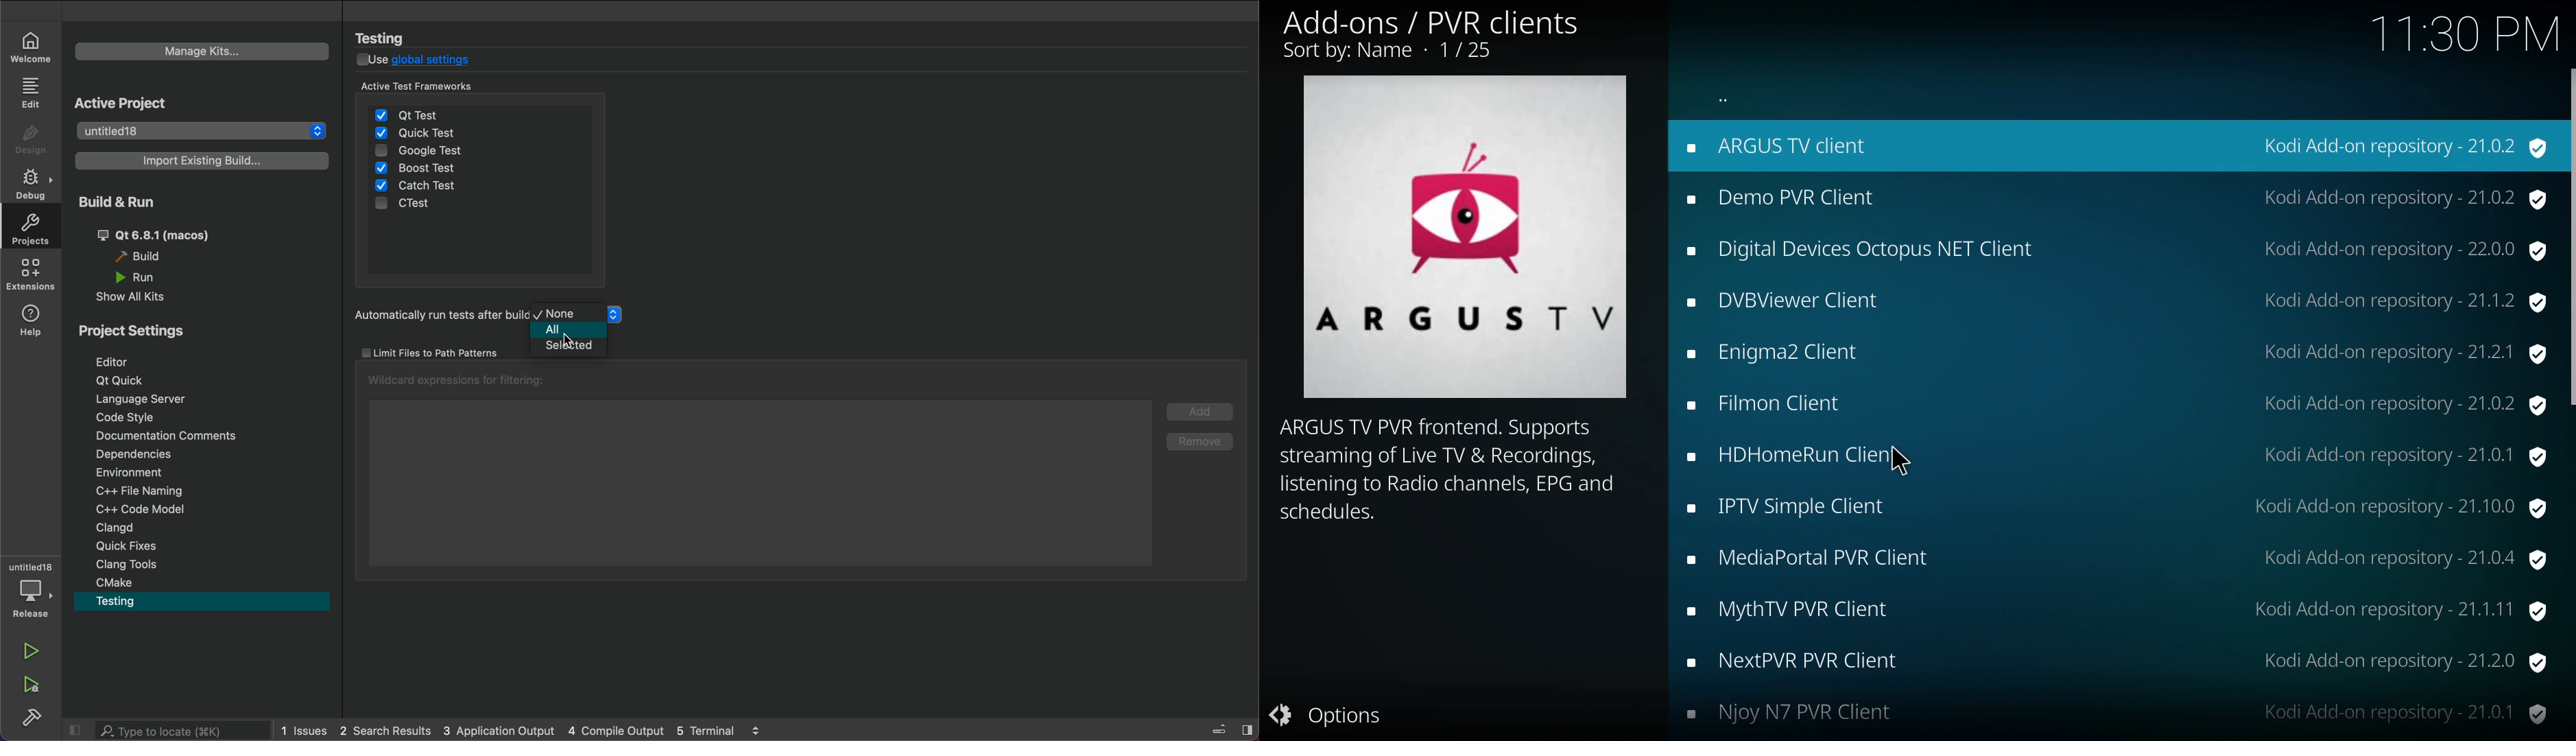 The image size is (2576, 756). I want to click on more, so click(1731, 101).